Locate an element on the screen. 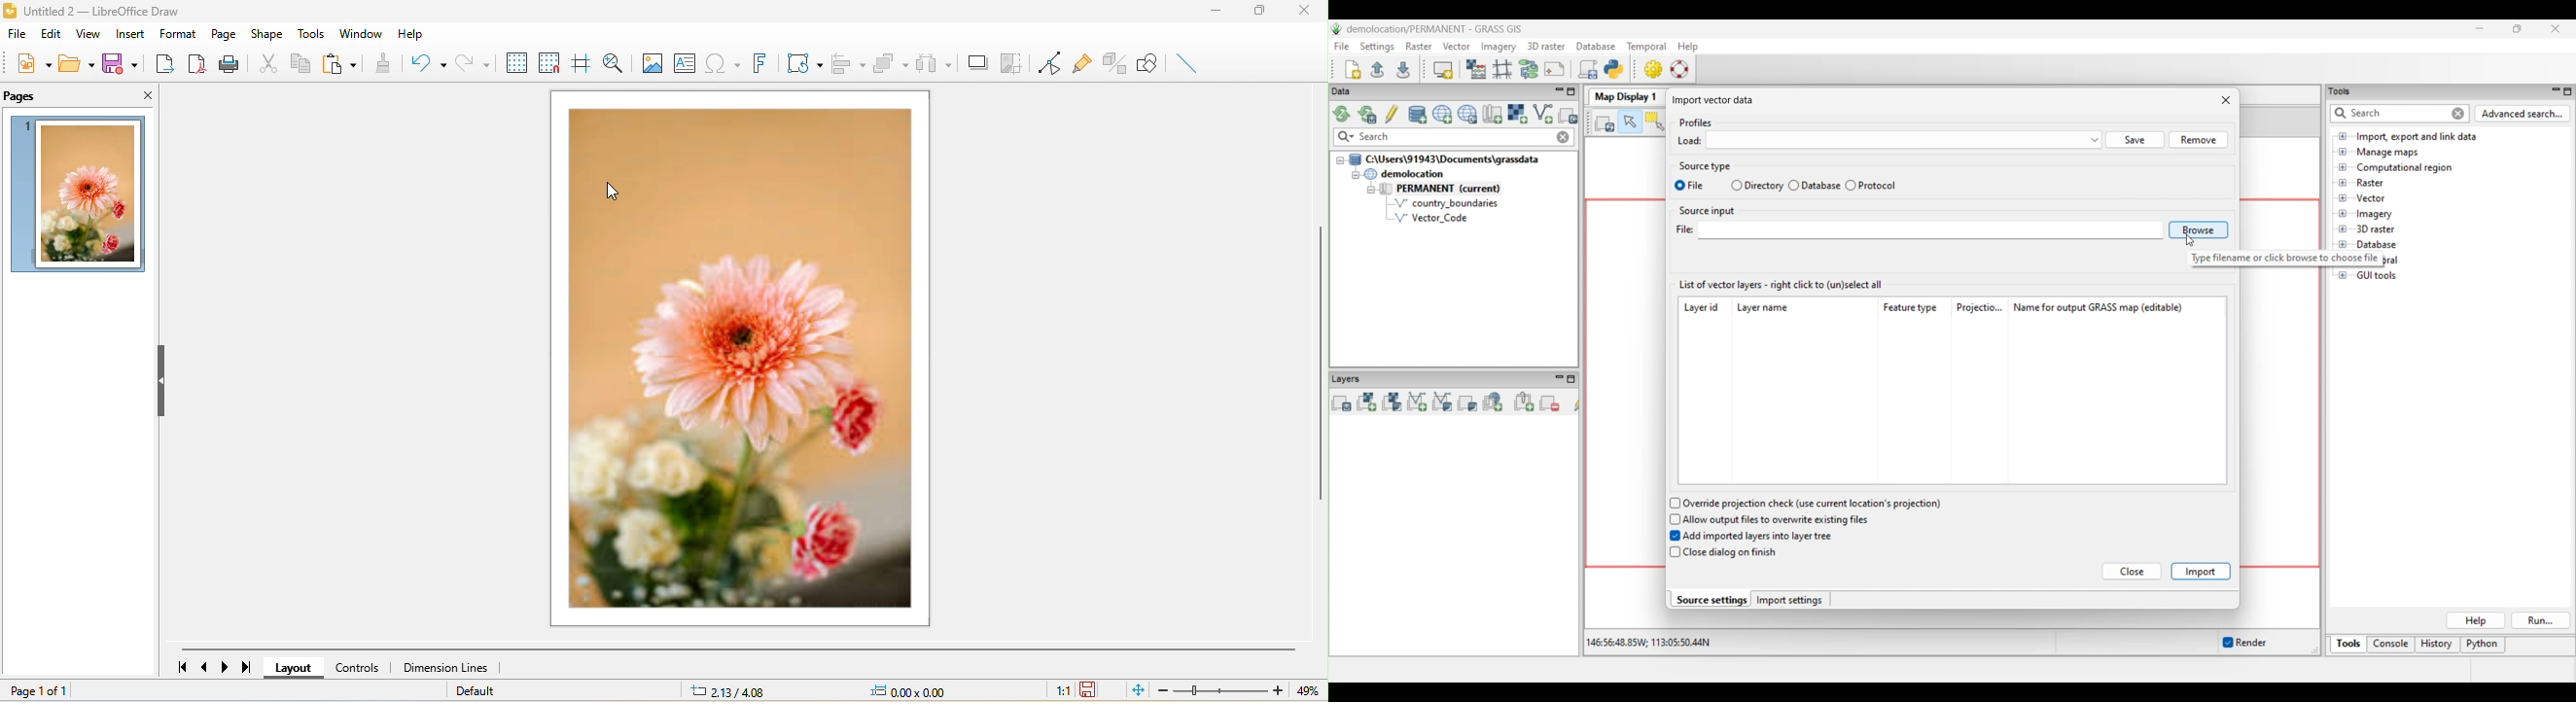 This screenshot has width=2576, height=728. new is located at coordinates (32, 60).